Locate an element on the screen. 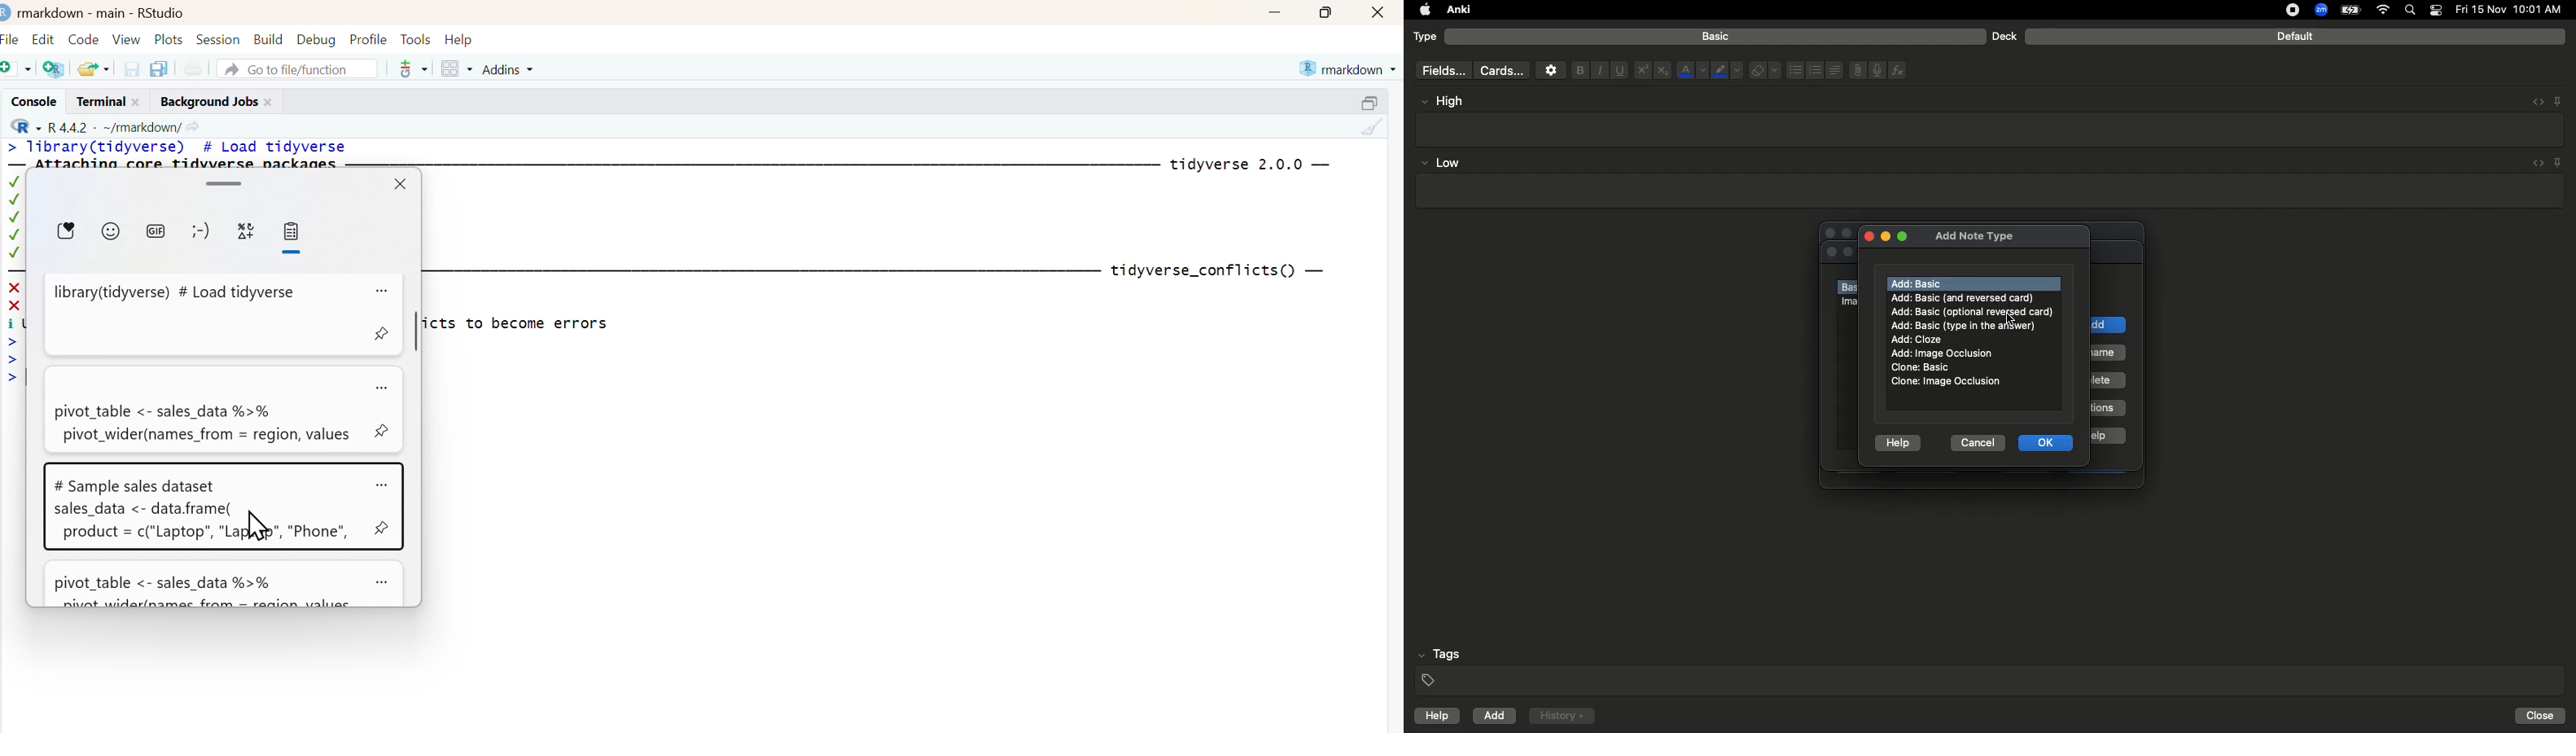 The height and width of the screenshot is (756, 2576). Minimize is located at coordinates (1884, 237).